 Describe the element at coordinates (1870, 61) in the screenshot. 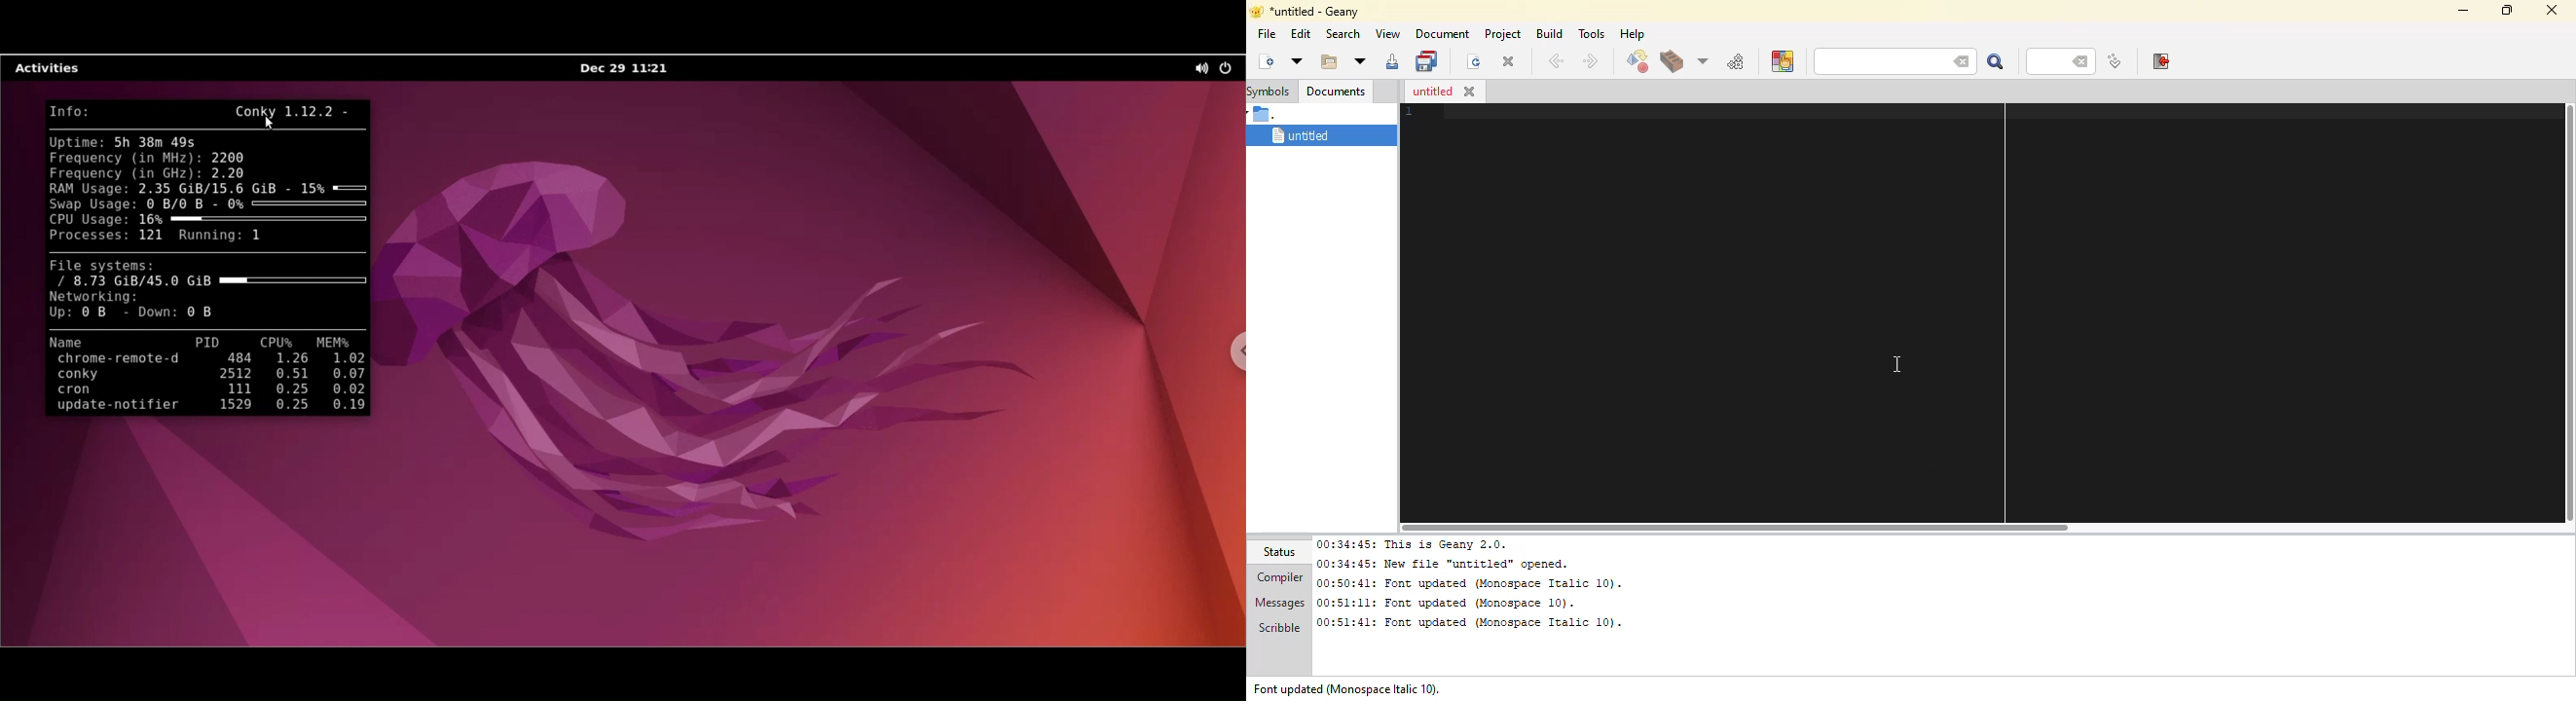

I see `search` at that location.